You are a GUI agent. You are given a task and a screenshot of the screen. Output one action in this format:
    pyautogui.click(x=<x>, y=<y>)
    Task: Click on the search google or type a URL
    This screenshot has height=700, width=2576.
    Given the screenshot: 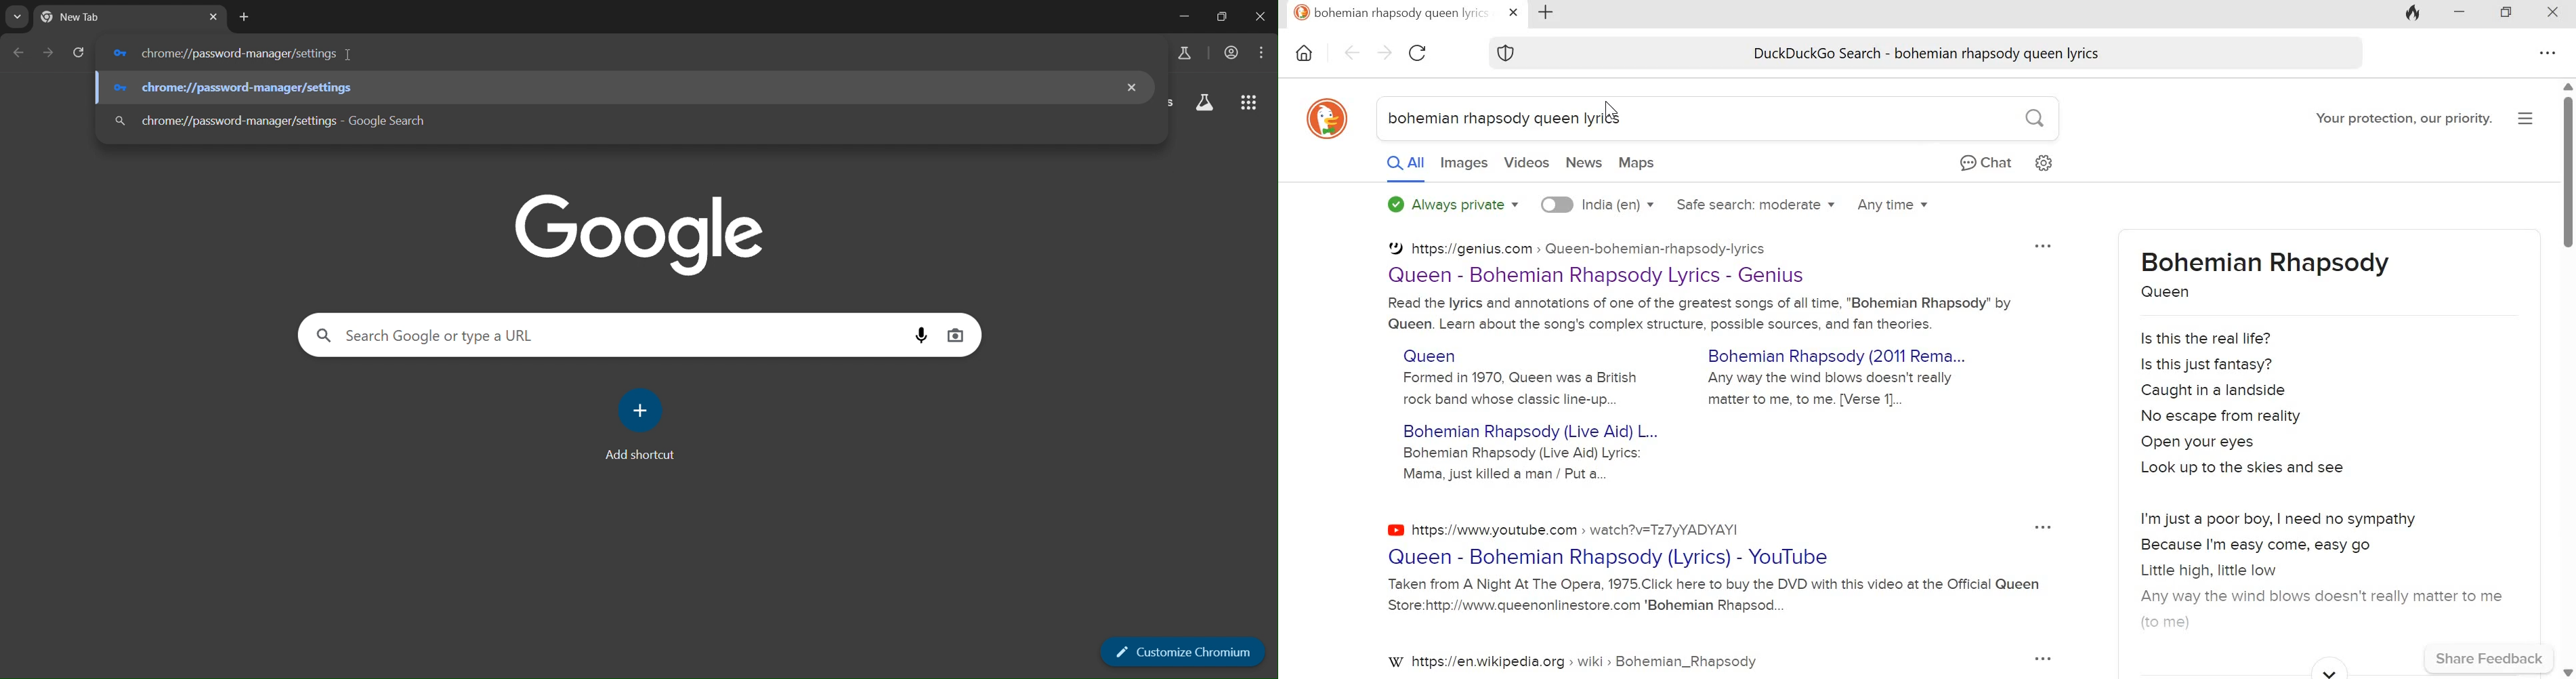 What is the action you would take?
    pyautogui.click(x=608, y=335)
    